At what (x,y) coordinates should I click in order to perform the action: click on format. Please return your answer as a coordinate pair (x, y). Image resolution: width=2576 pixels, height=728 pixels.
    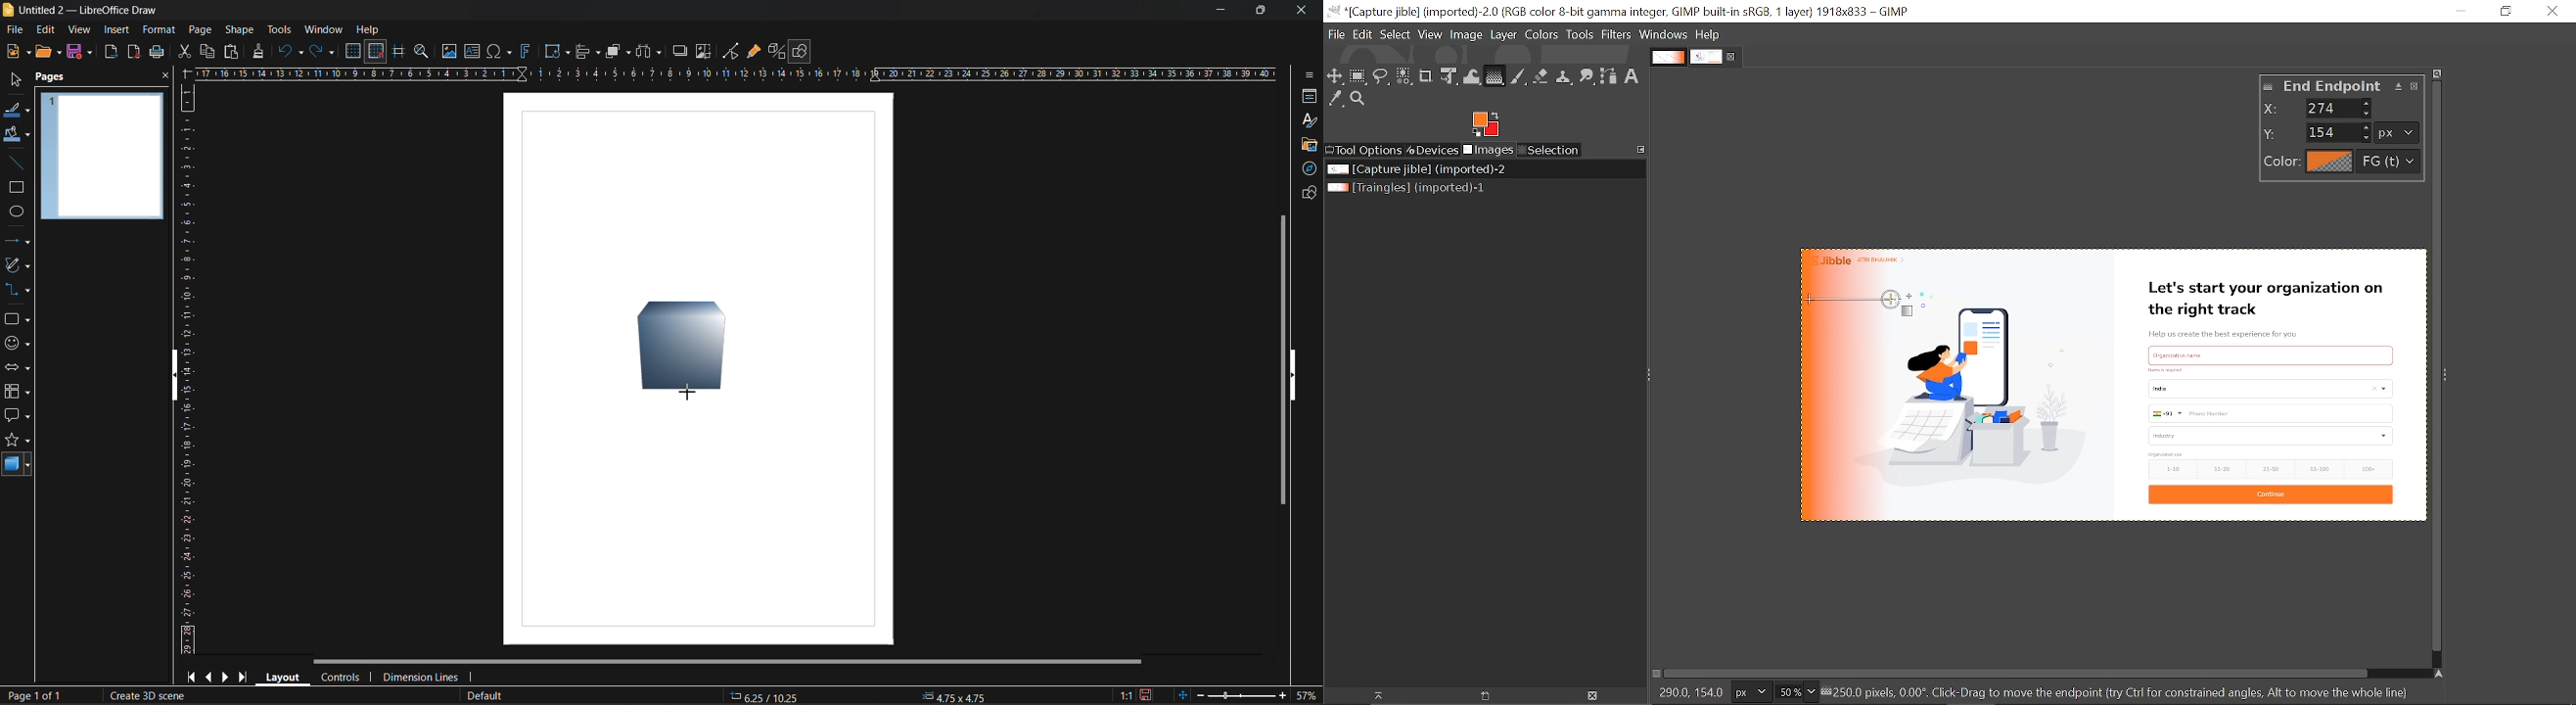
    Looking at the image, I should click on (160, 31).